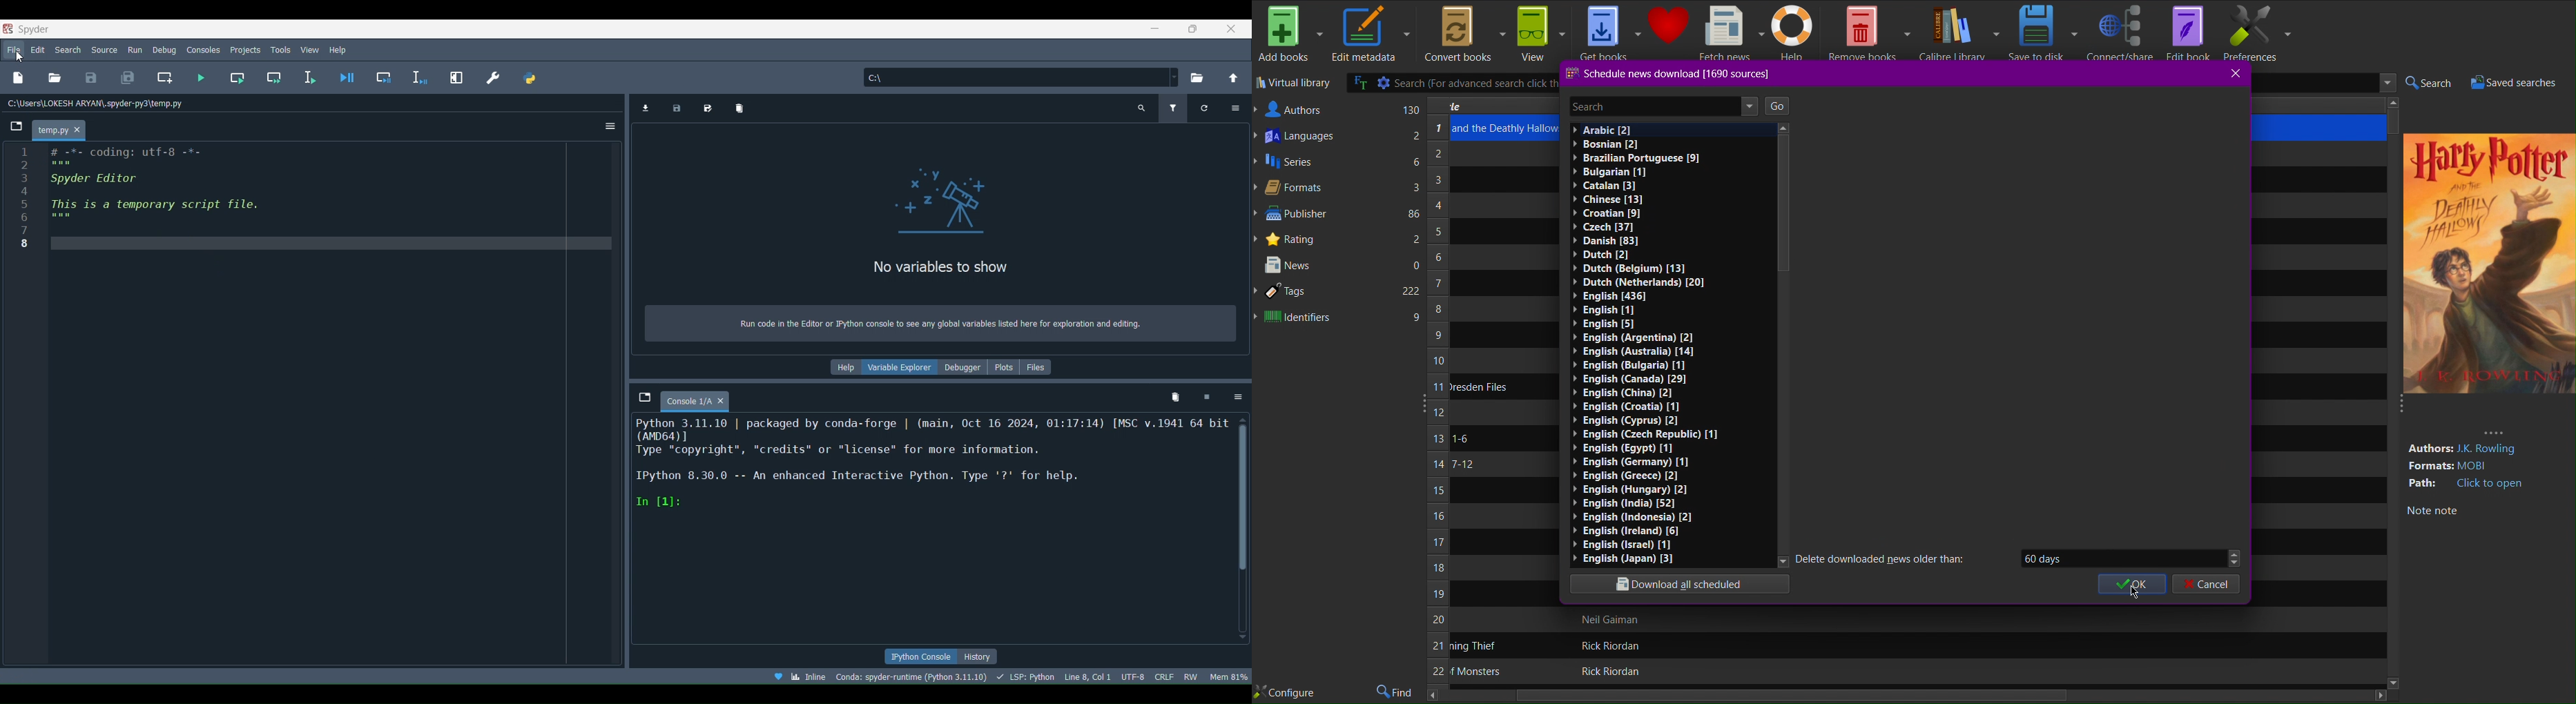 The height and width of the screenshot is (728, 2576). What do you see at coordinates (1239, 108) in the screenshot?
I see `Options` at bounding box center [1239, 108].